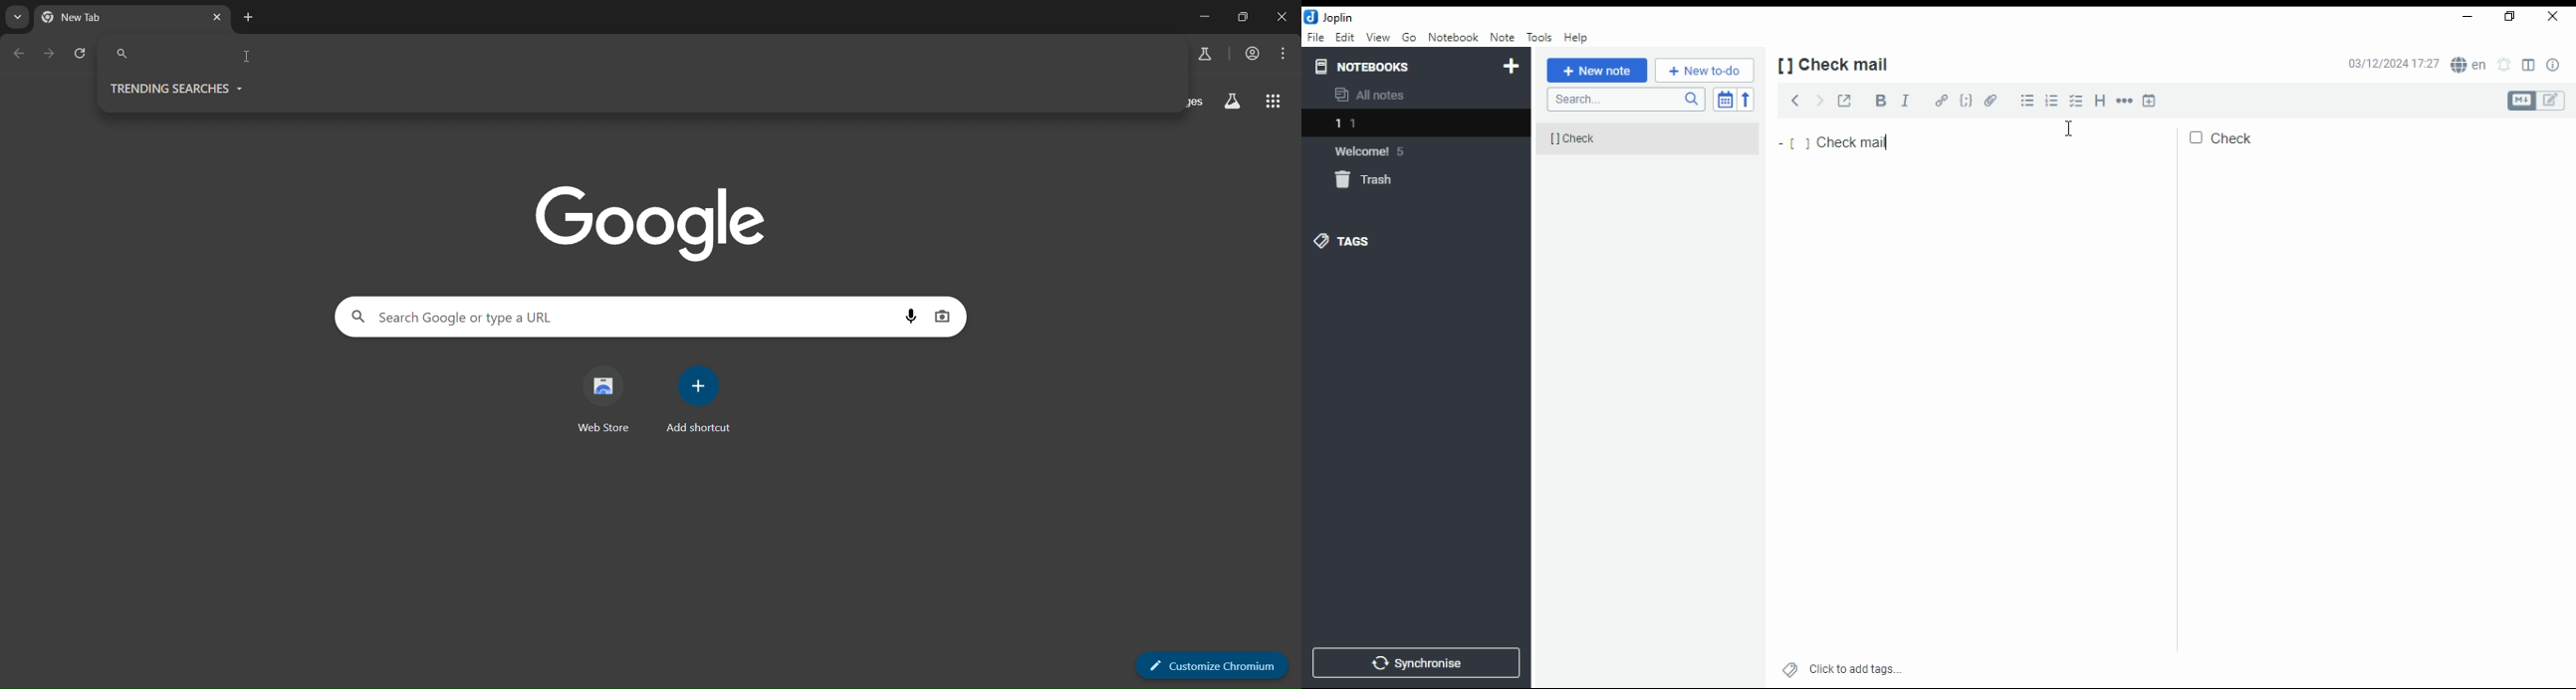  What do you see at coordinates (1632, 138) in the screenshot?
I see `[] check` at bounding box center [1632, 138].